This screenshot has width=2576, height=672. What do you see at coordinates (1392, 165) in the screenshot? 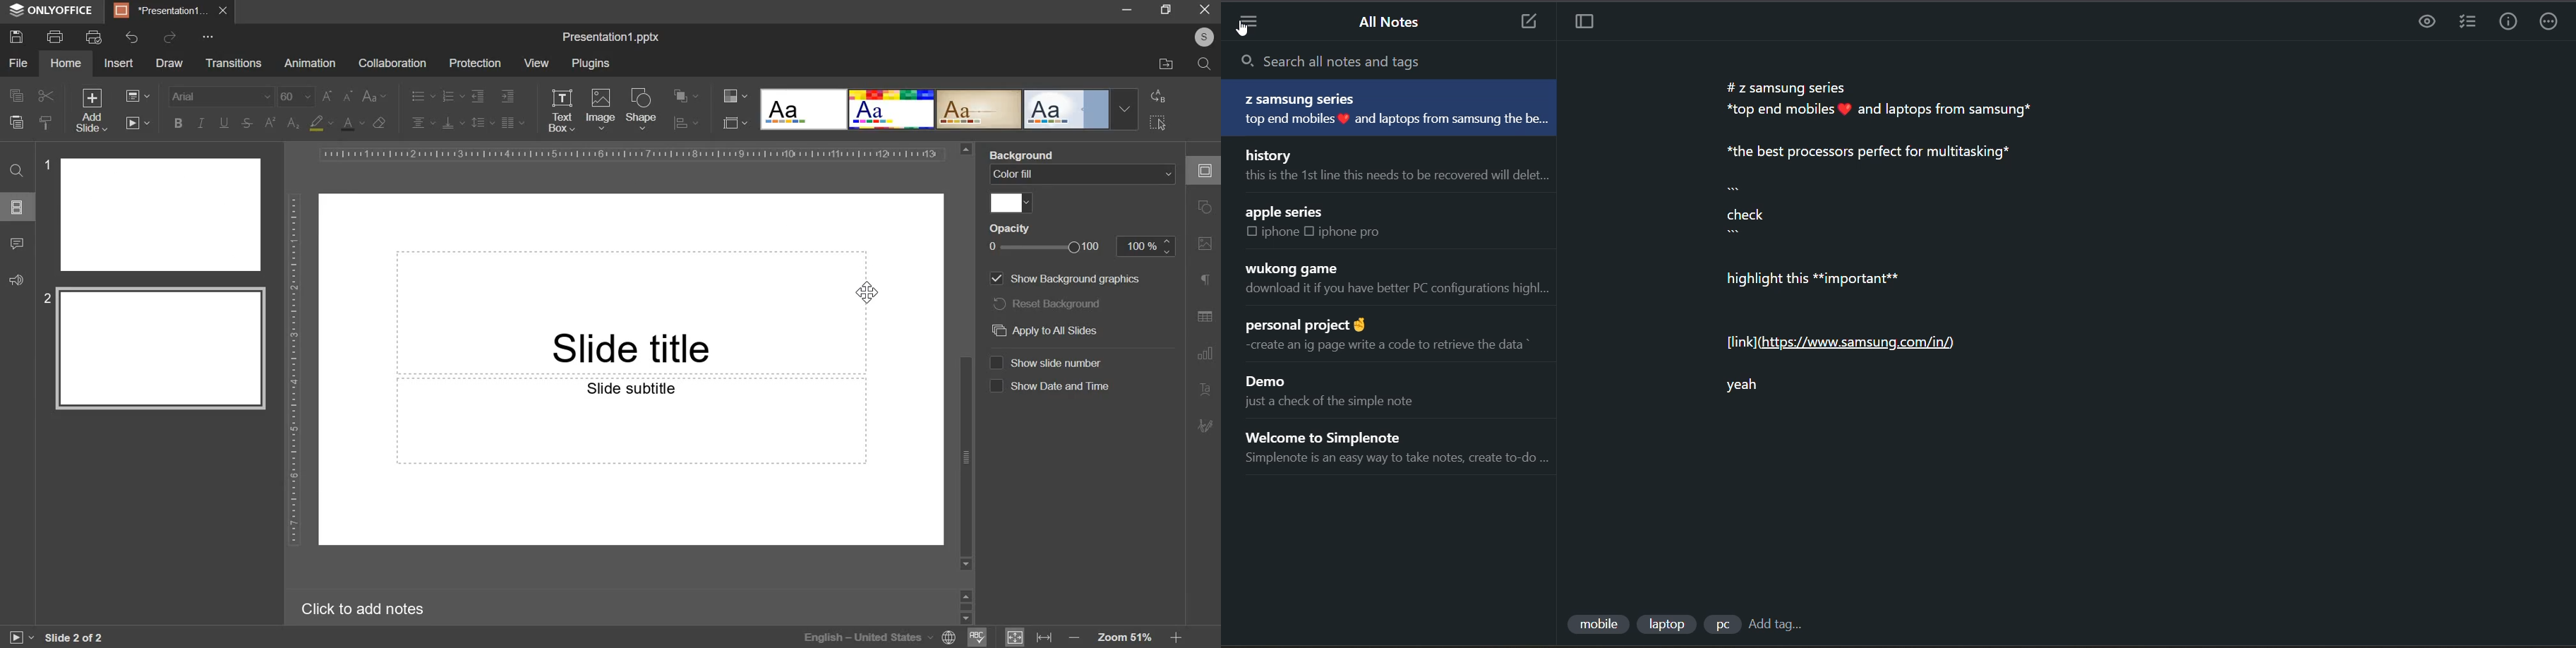
I see `note title and preview` at bounding box center [1392, 165].